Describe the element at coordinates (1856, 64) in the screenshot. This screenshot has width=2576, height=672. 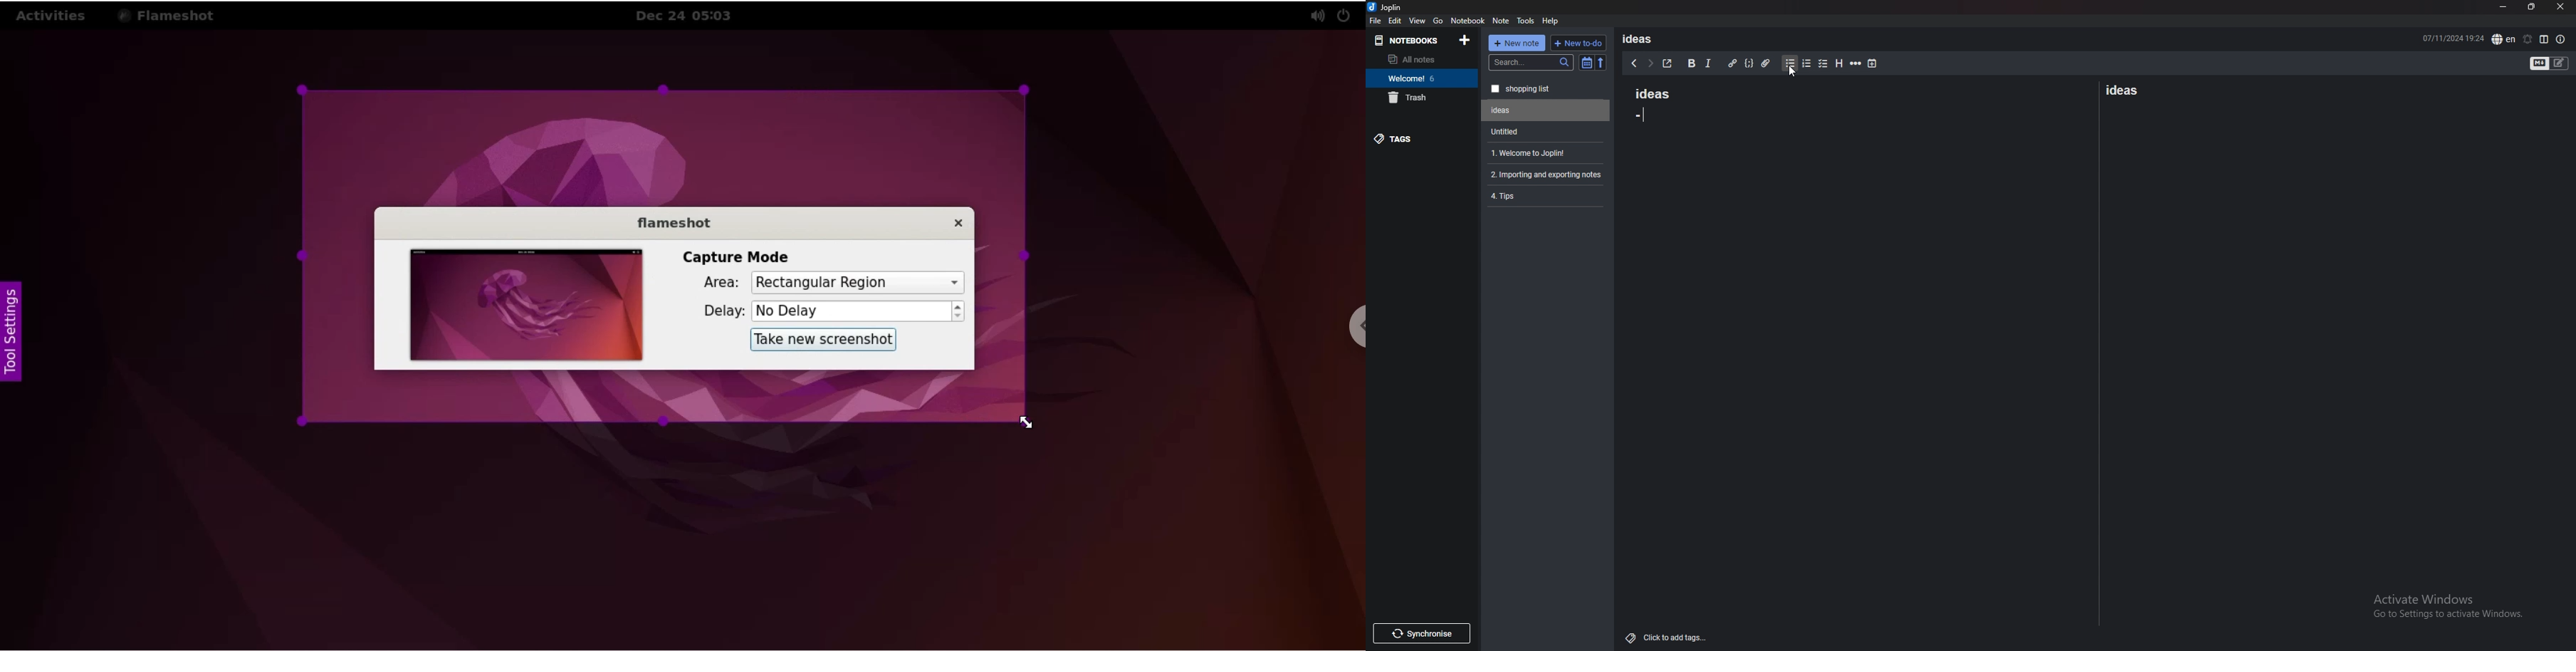
I see `horizontal rule` at that location.